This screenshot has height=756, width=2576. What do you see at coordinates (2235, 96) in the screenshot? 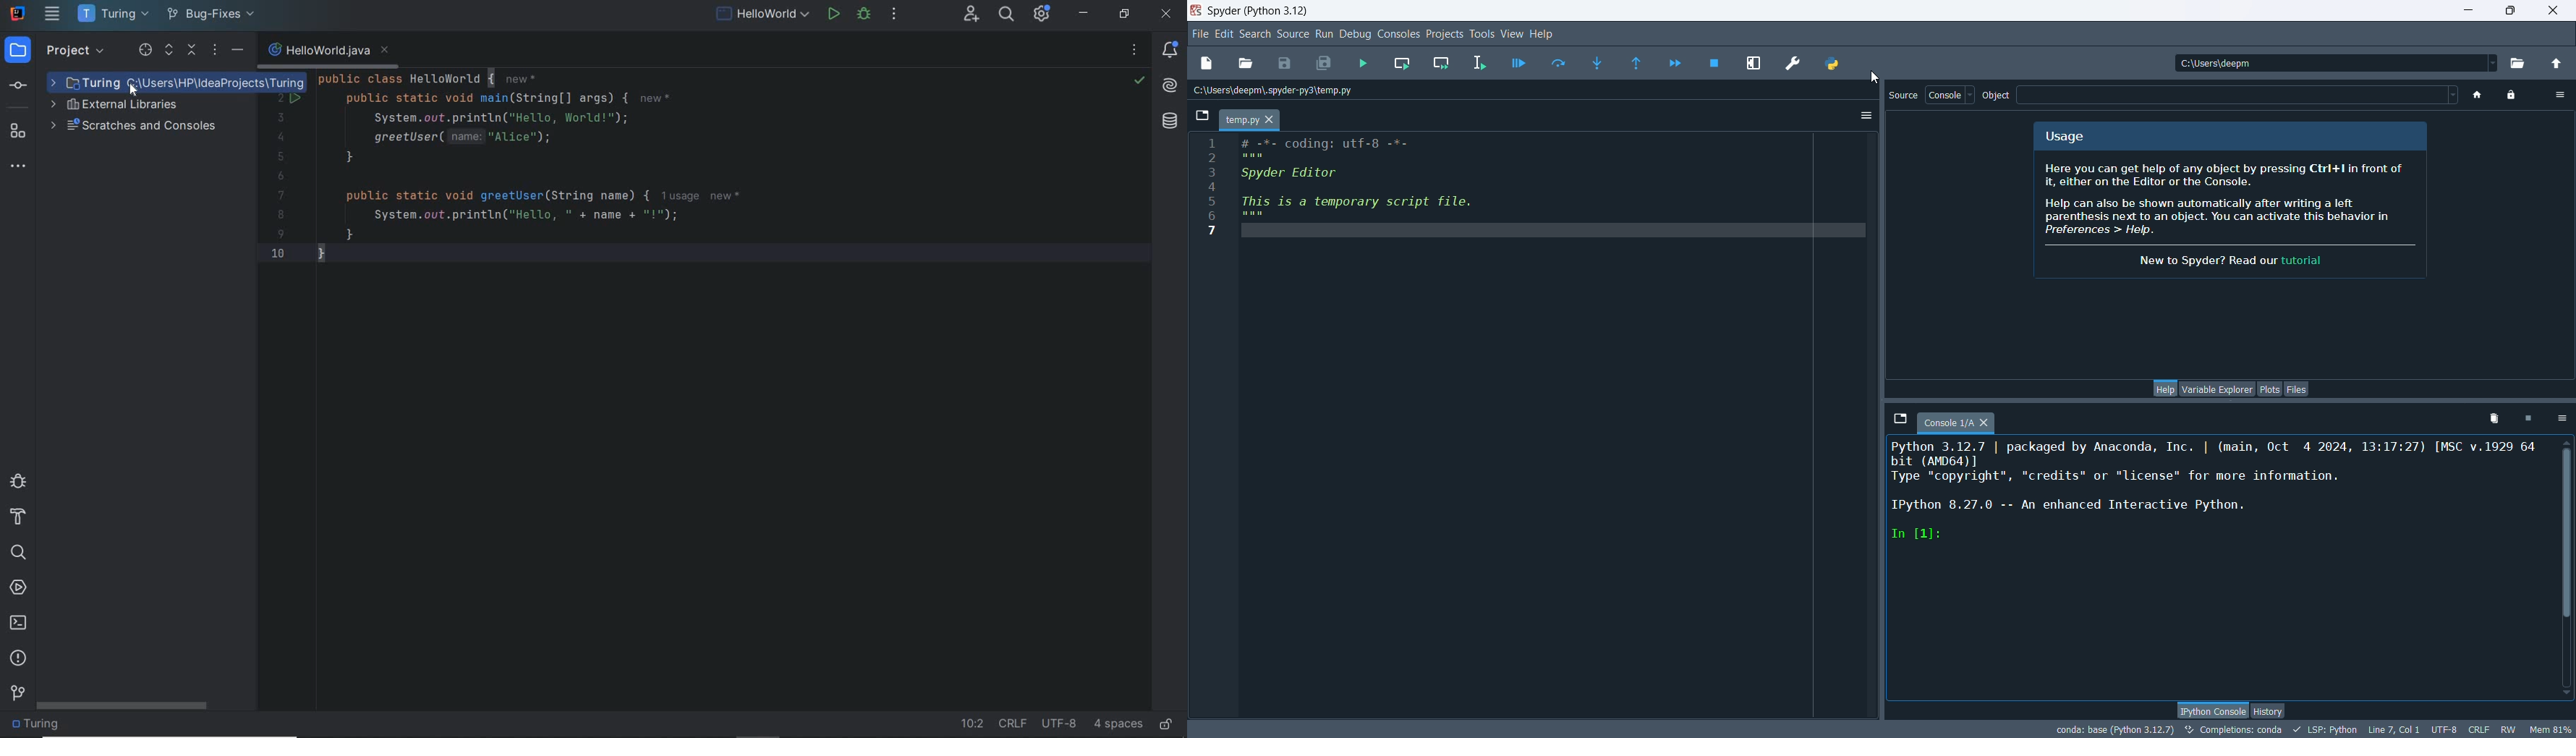
I see `blank space` at bounding box center [2235, 96].